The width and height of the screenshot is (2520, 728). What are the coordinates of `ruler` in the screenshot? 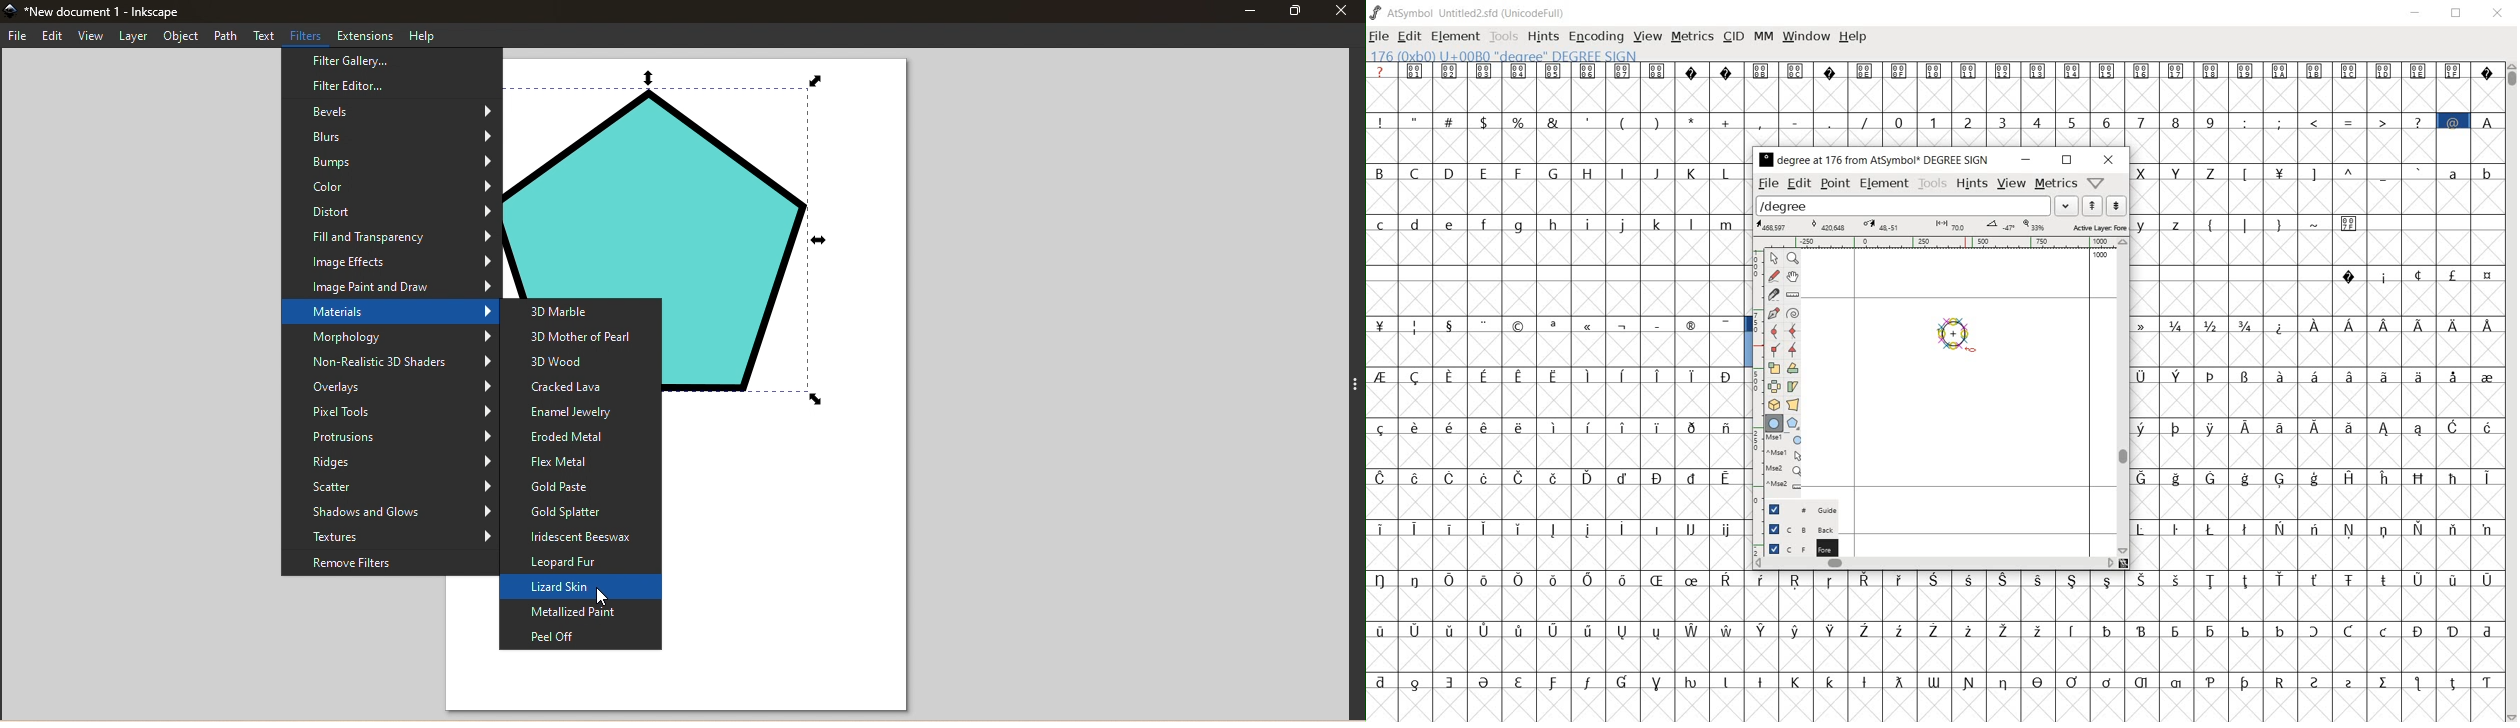 It's located at (1933, 243).